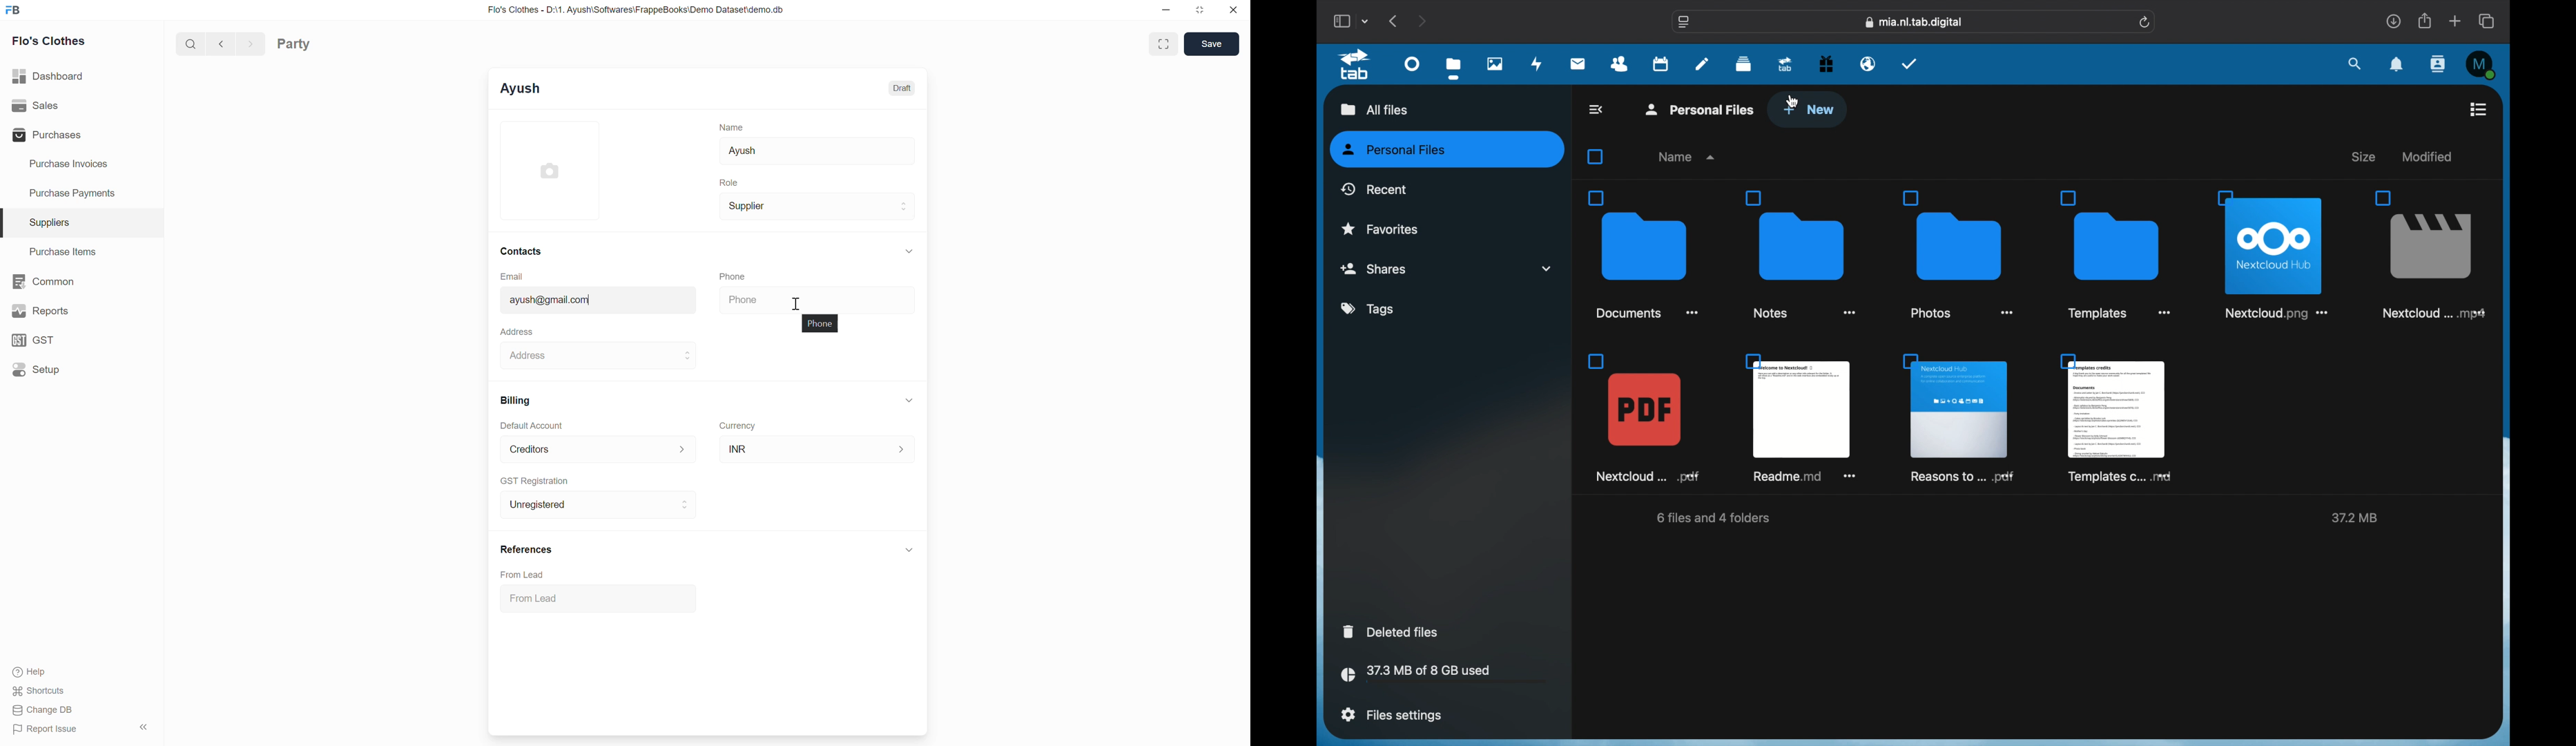  What do you see at coordinates (47, 730) in the screenshot?
I see `Report Issue` at bounding box center [47, 730].